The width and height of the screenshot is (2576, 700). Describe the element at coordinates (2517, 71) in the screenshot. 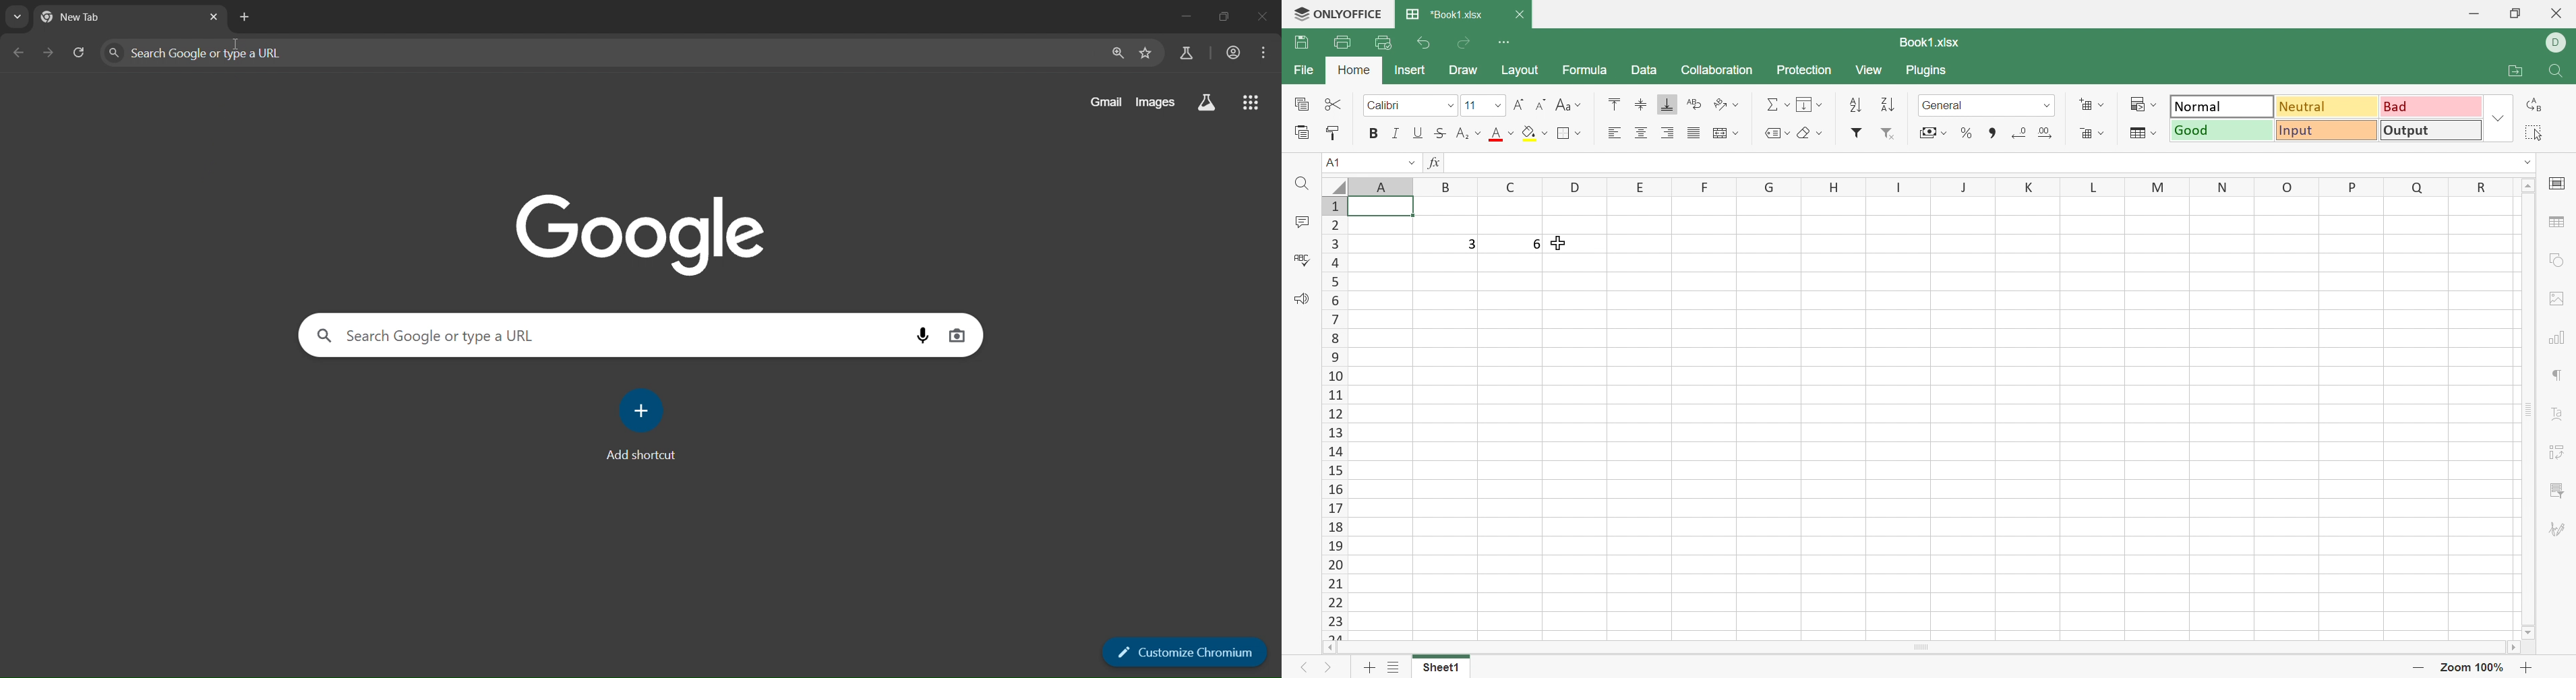

I see `Open file location` at that location.